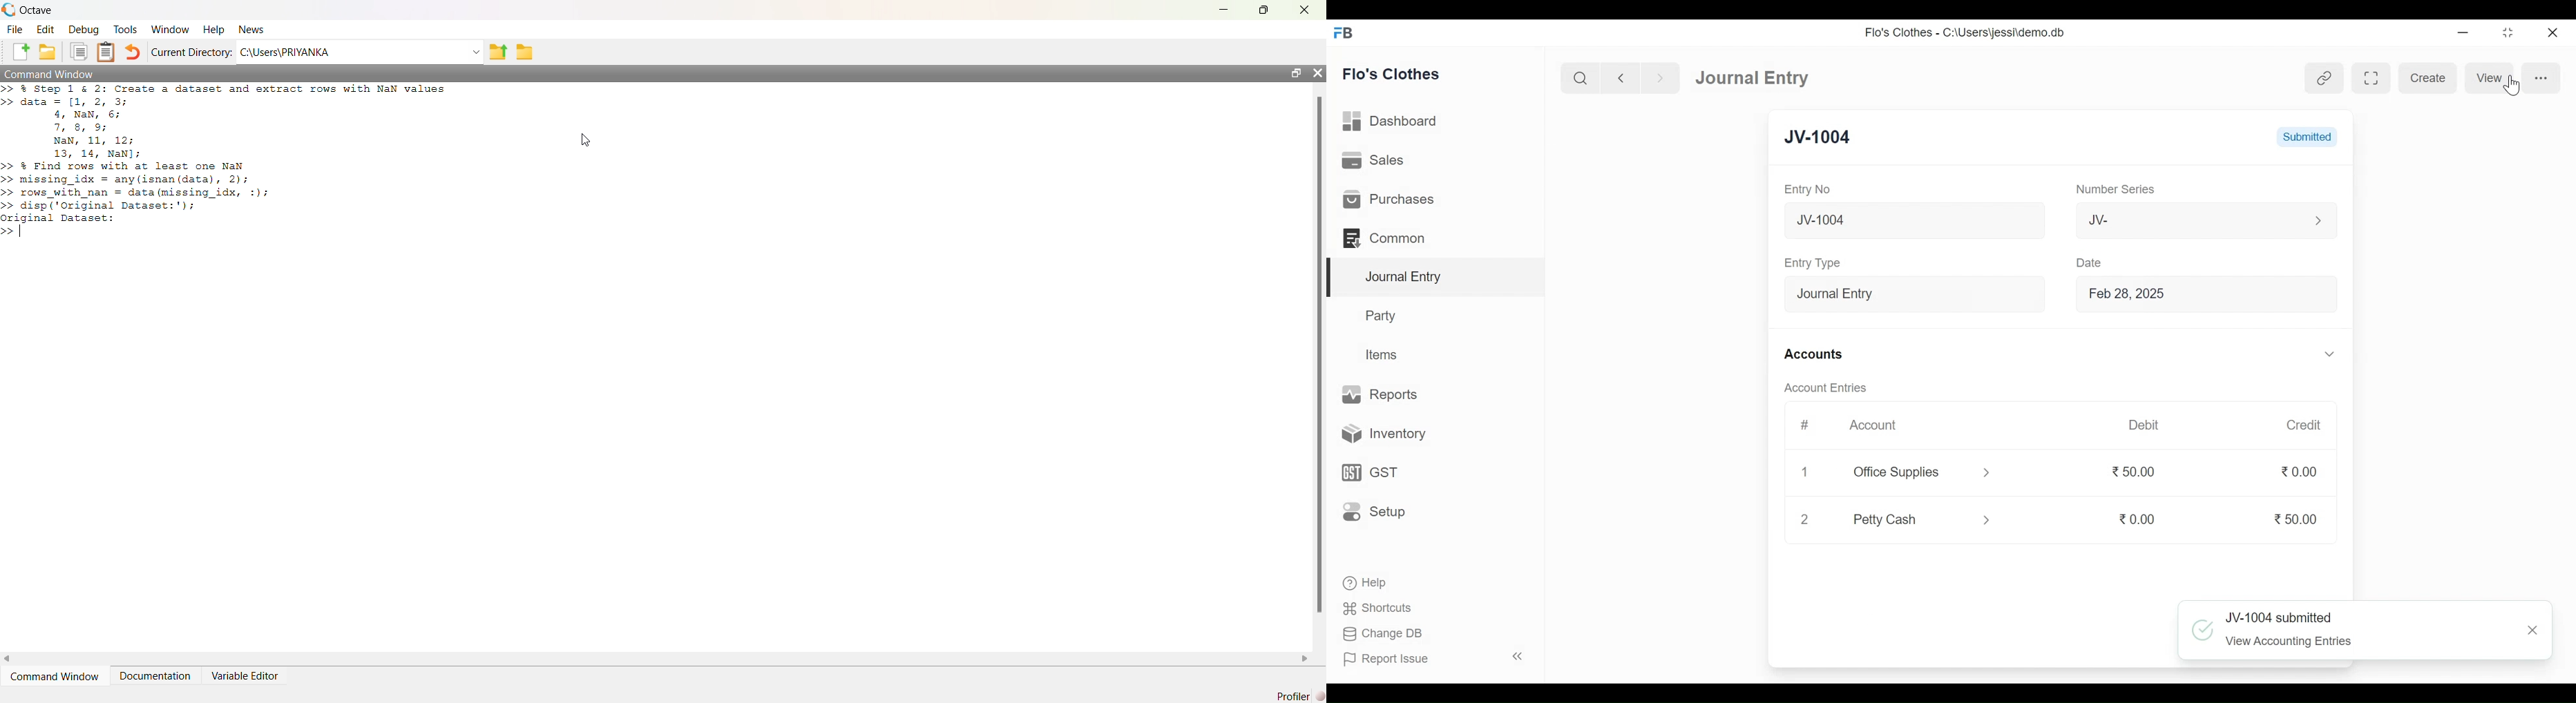 The height and width of the screenshot is (728, 2576). What do you see at coordinates (1816, 138) in the screenshot?
I see `JV-1004` at bounding box center [1816, 138].